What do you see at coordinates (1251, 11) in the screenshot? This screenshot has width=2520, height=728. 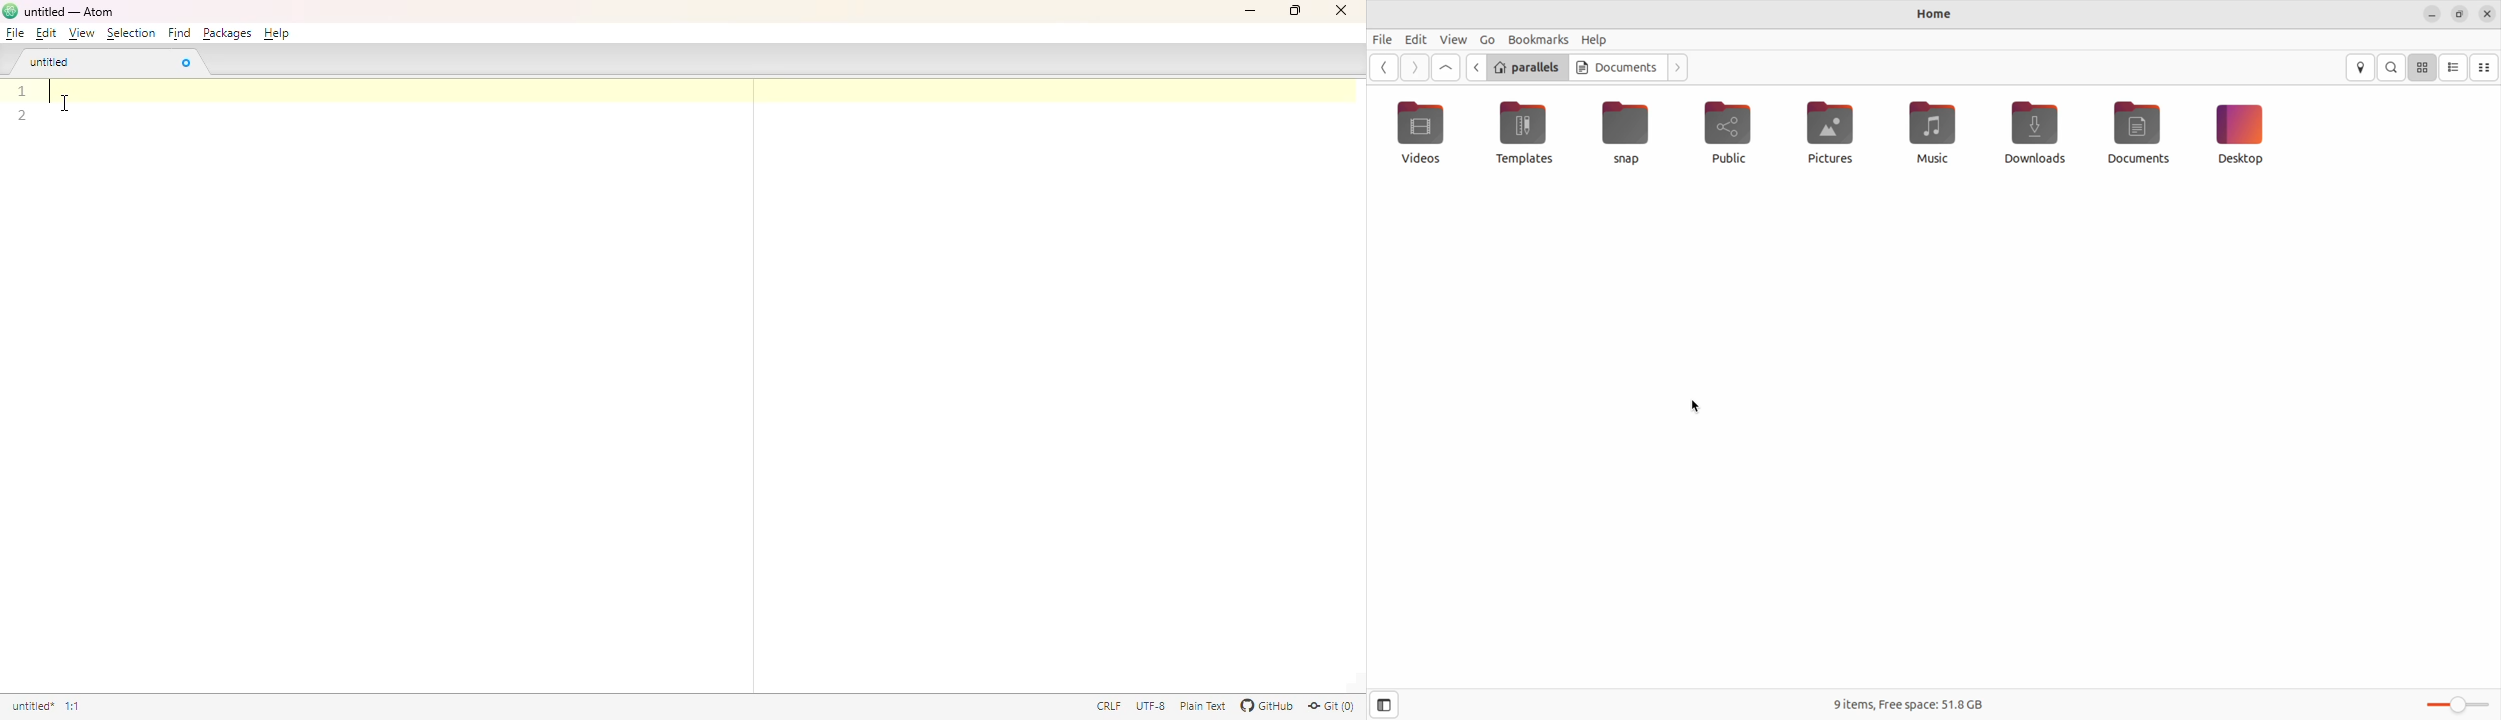 I see `minimize` at bounding box center [1251, 11].